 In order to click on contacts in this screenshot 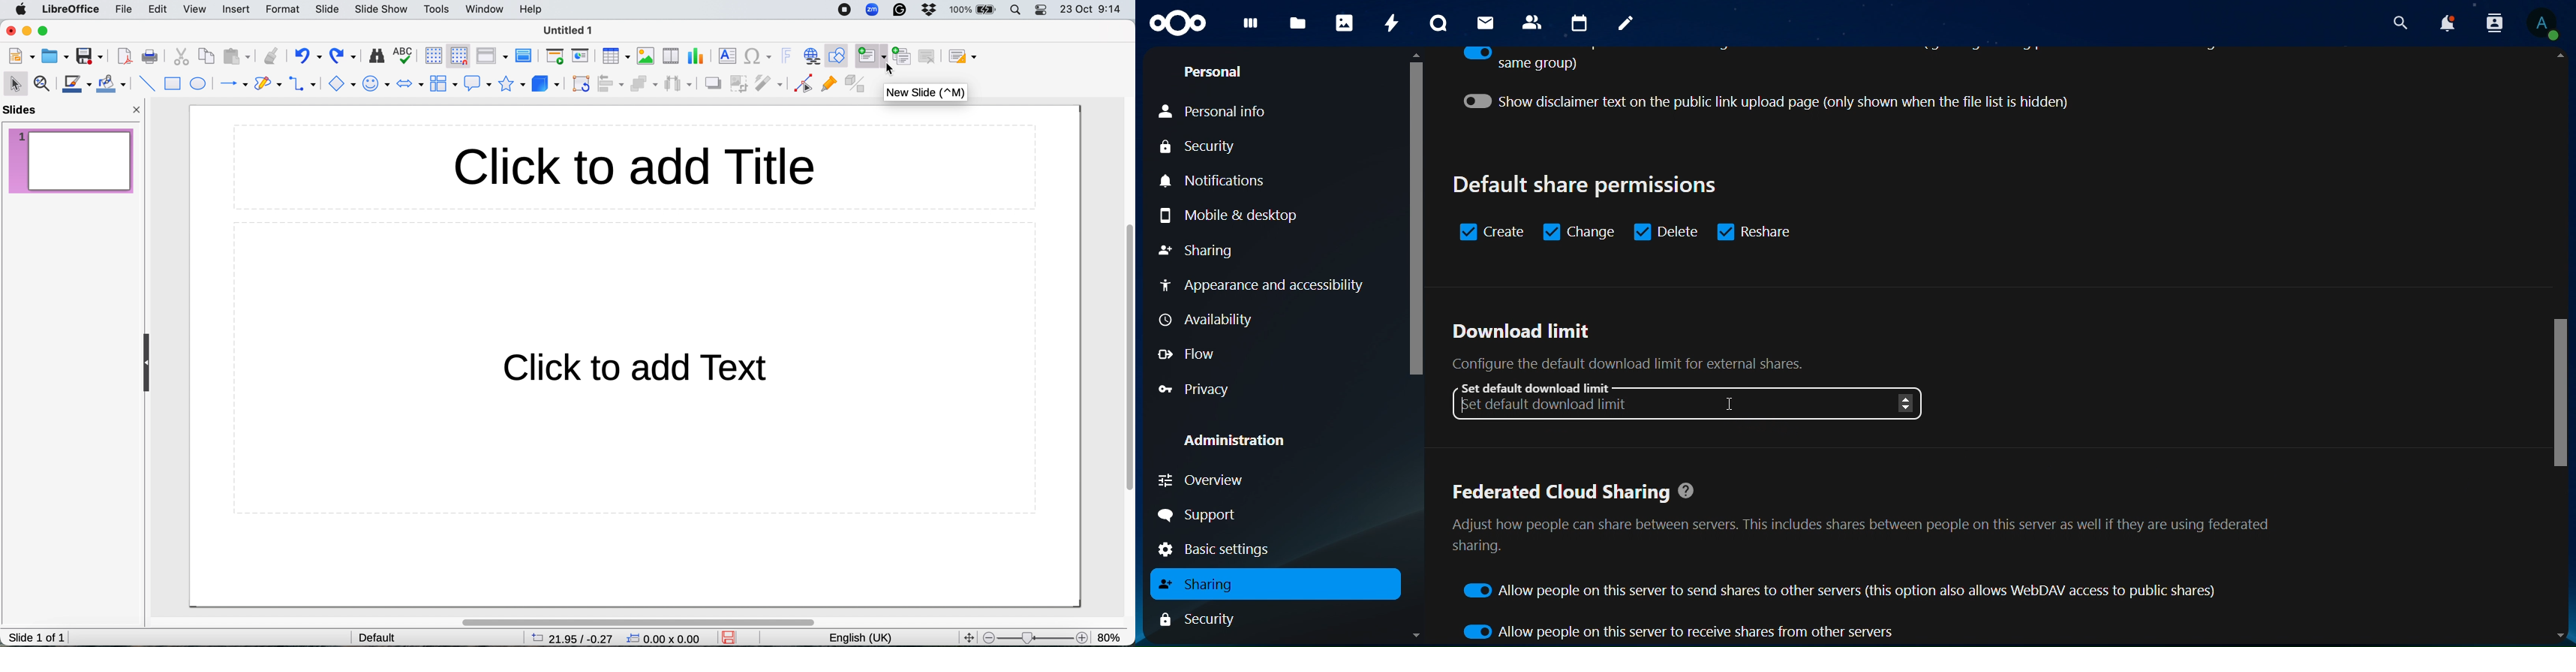, I will do `click(1534, 22)`.